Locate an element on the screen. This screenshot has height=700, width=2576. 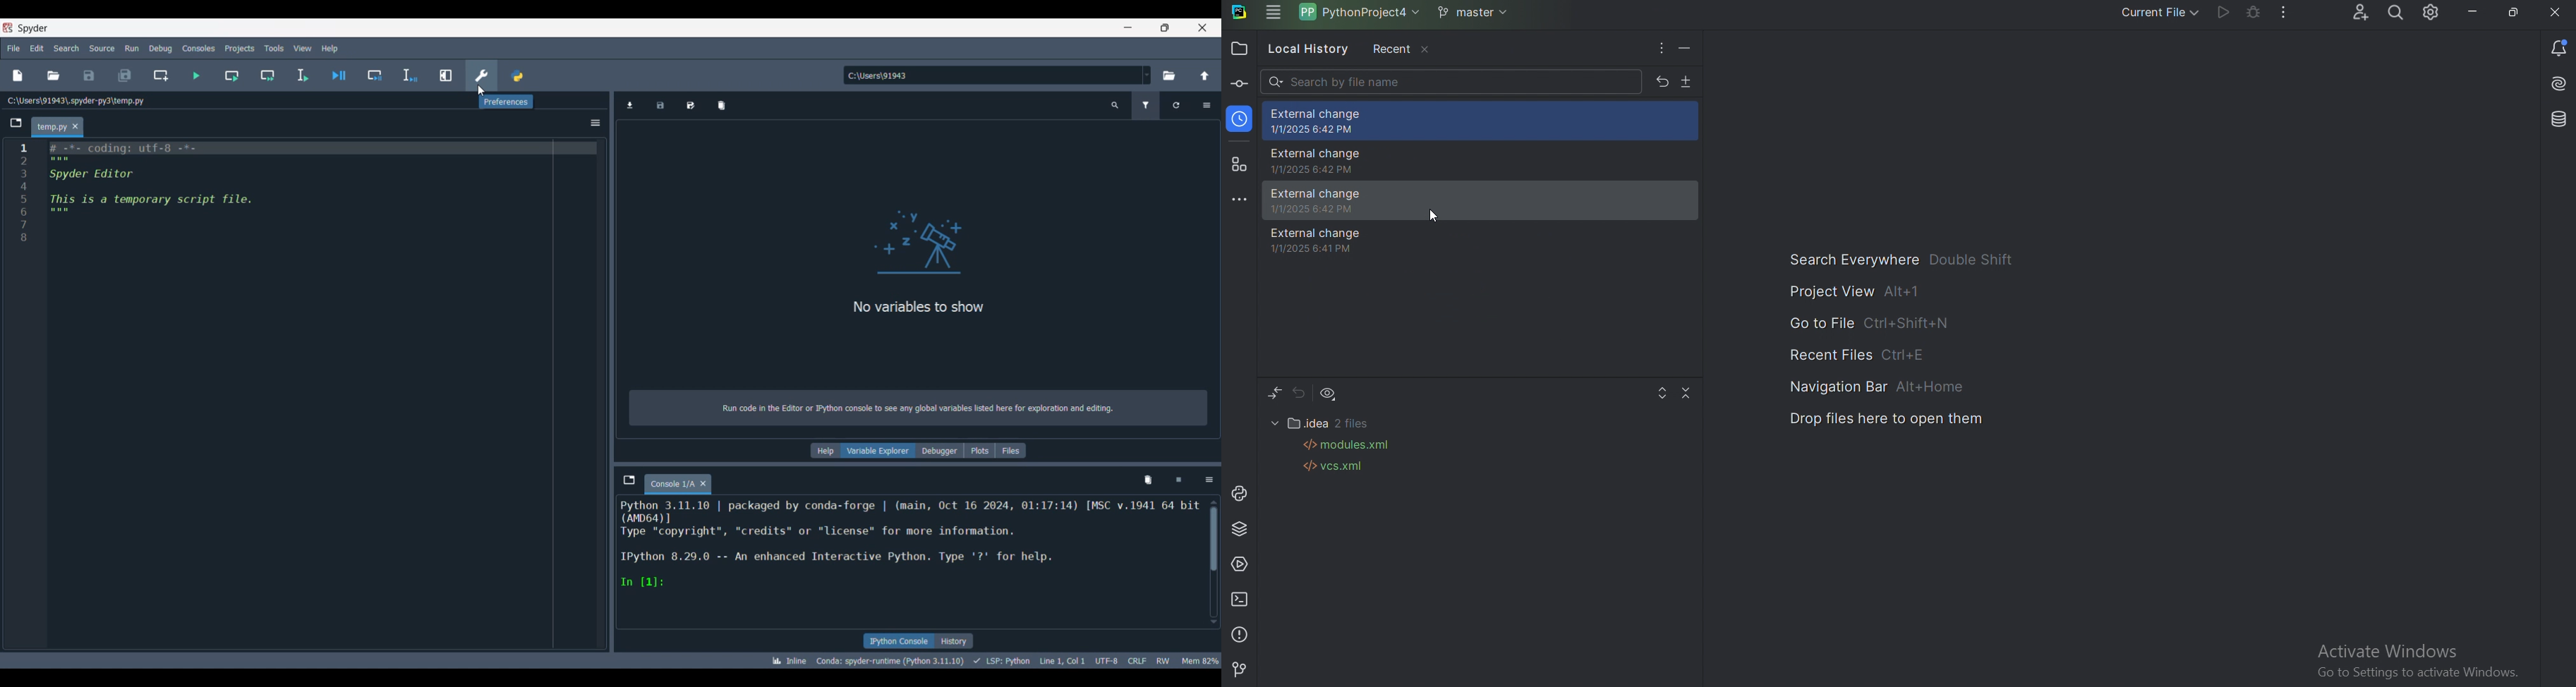
Filter variables is located at coordinates (1146, 106).